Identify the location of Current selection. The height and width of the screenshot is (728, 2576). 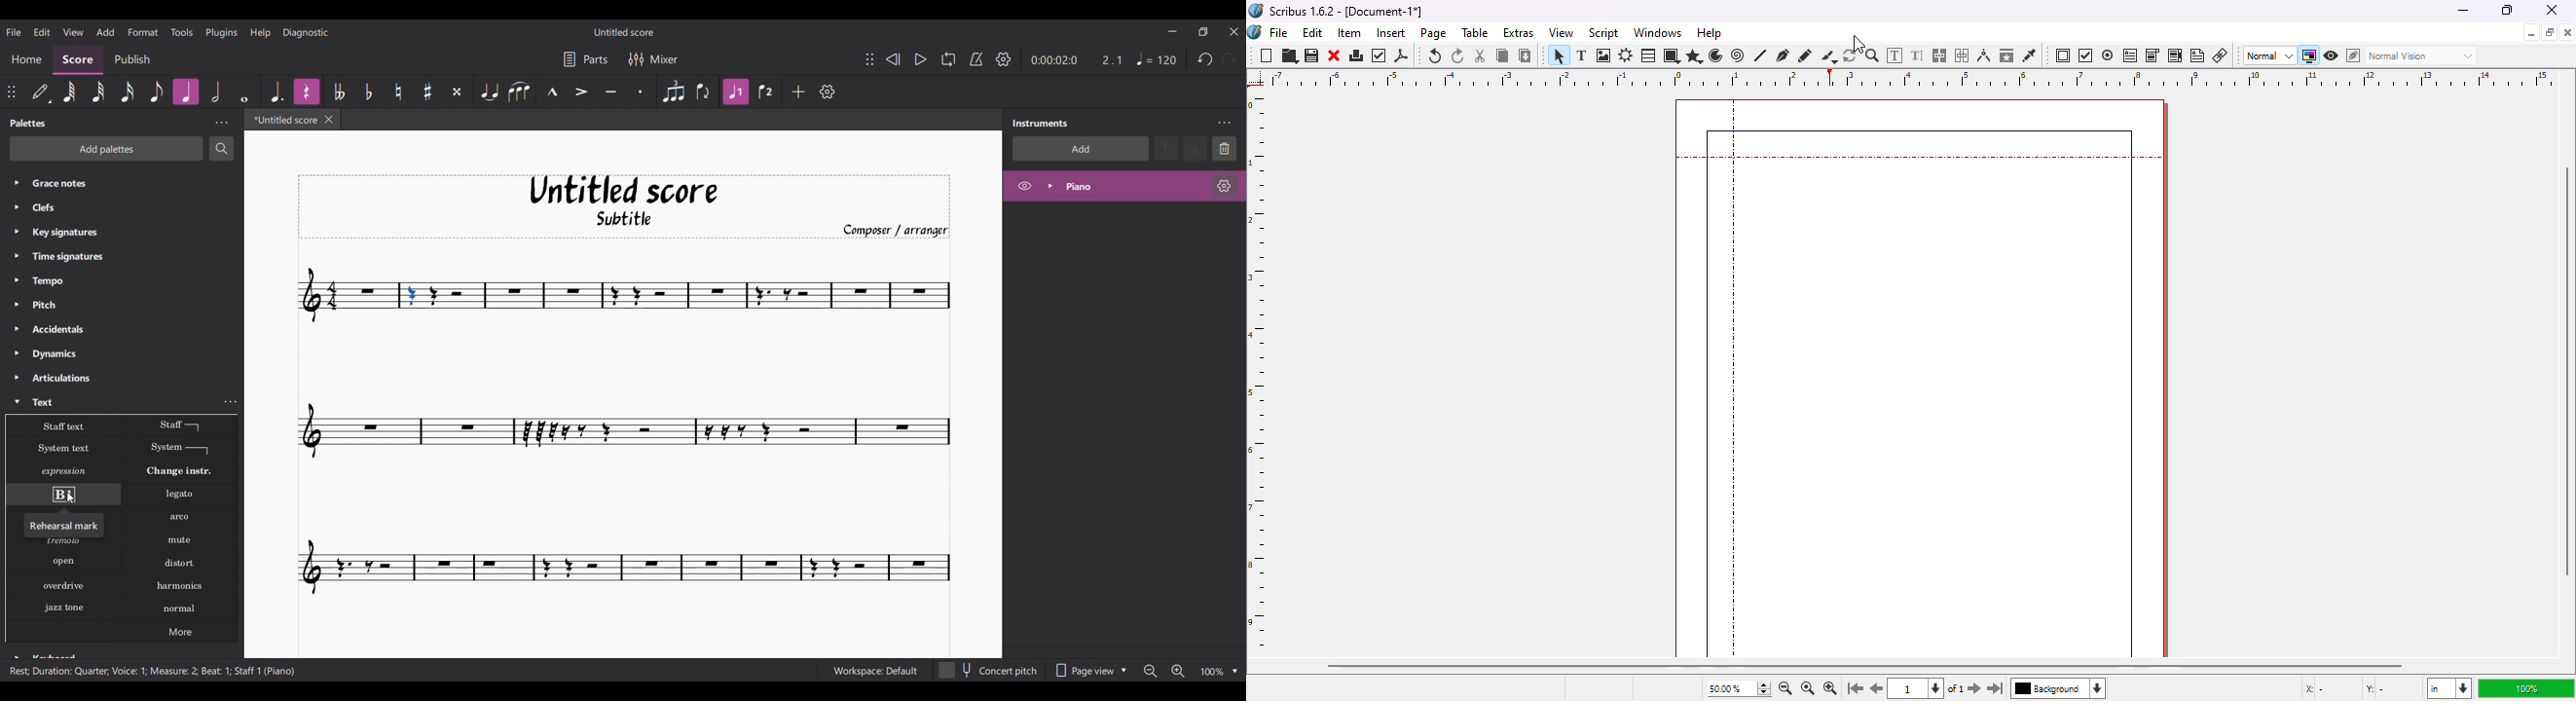
(411, 295).